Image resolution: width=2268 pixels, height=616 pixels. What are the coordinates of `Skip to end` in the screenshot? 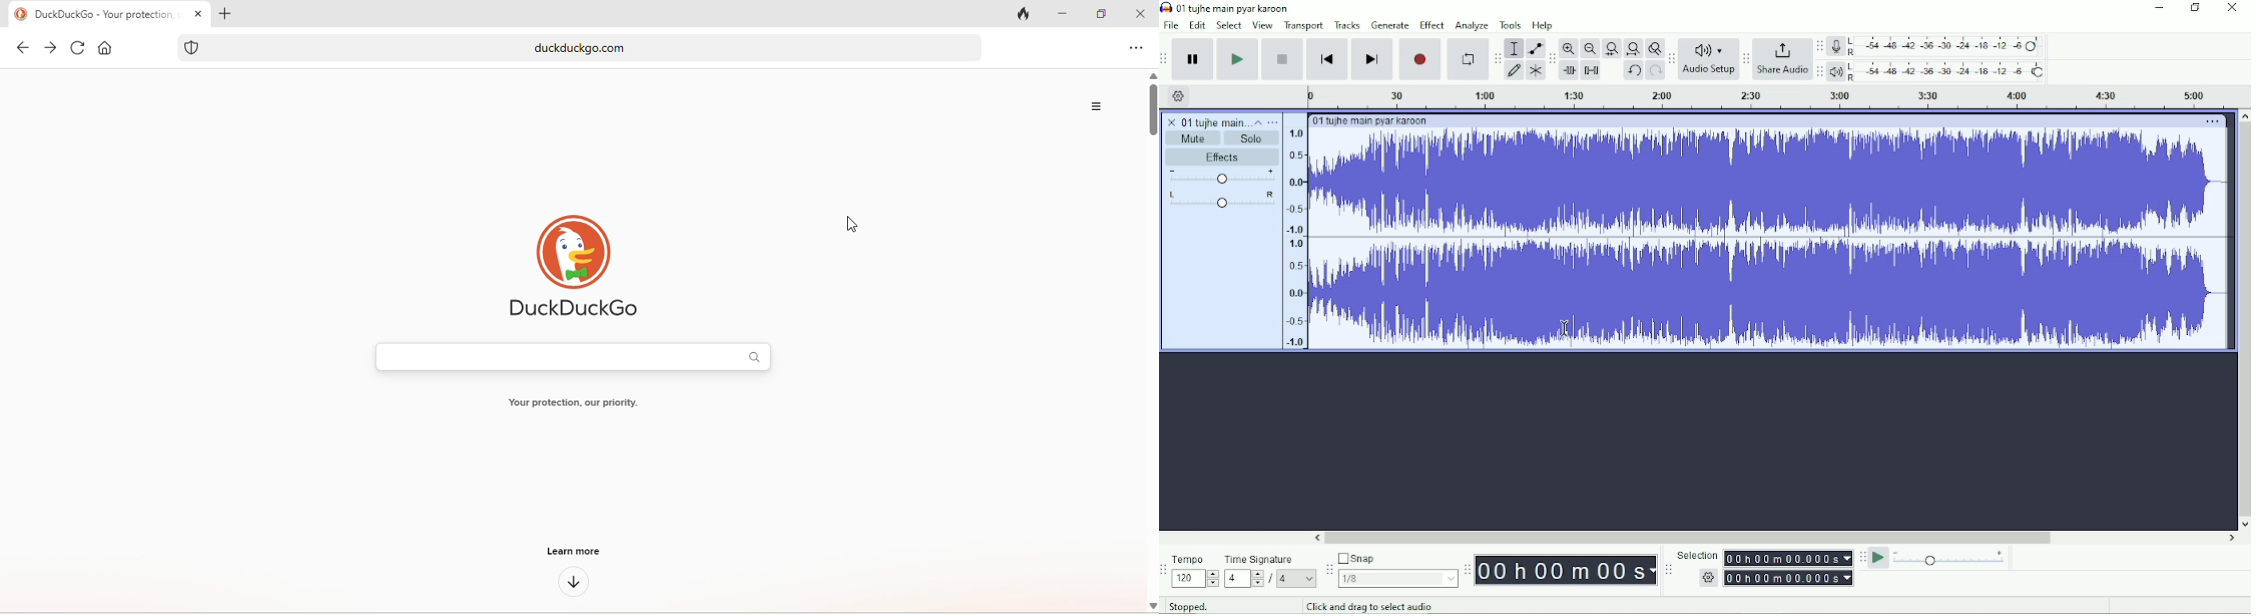 It's located at (1373, 60).